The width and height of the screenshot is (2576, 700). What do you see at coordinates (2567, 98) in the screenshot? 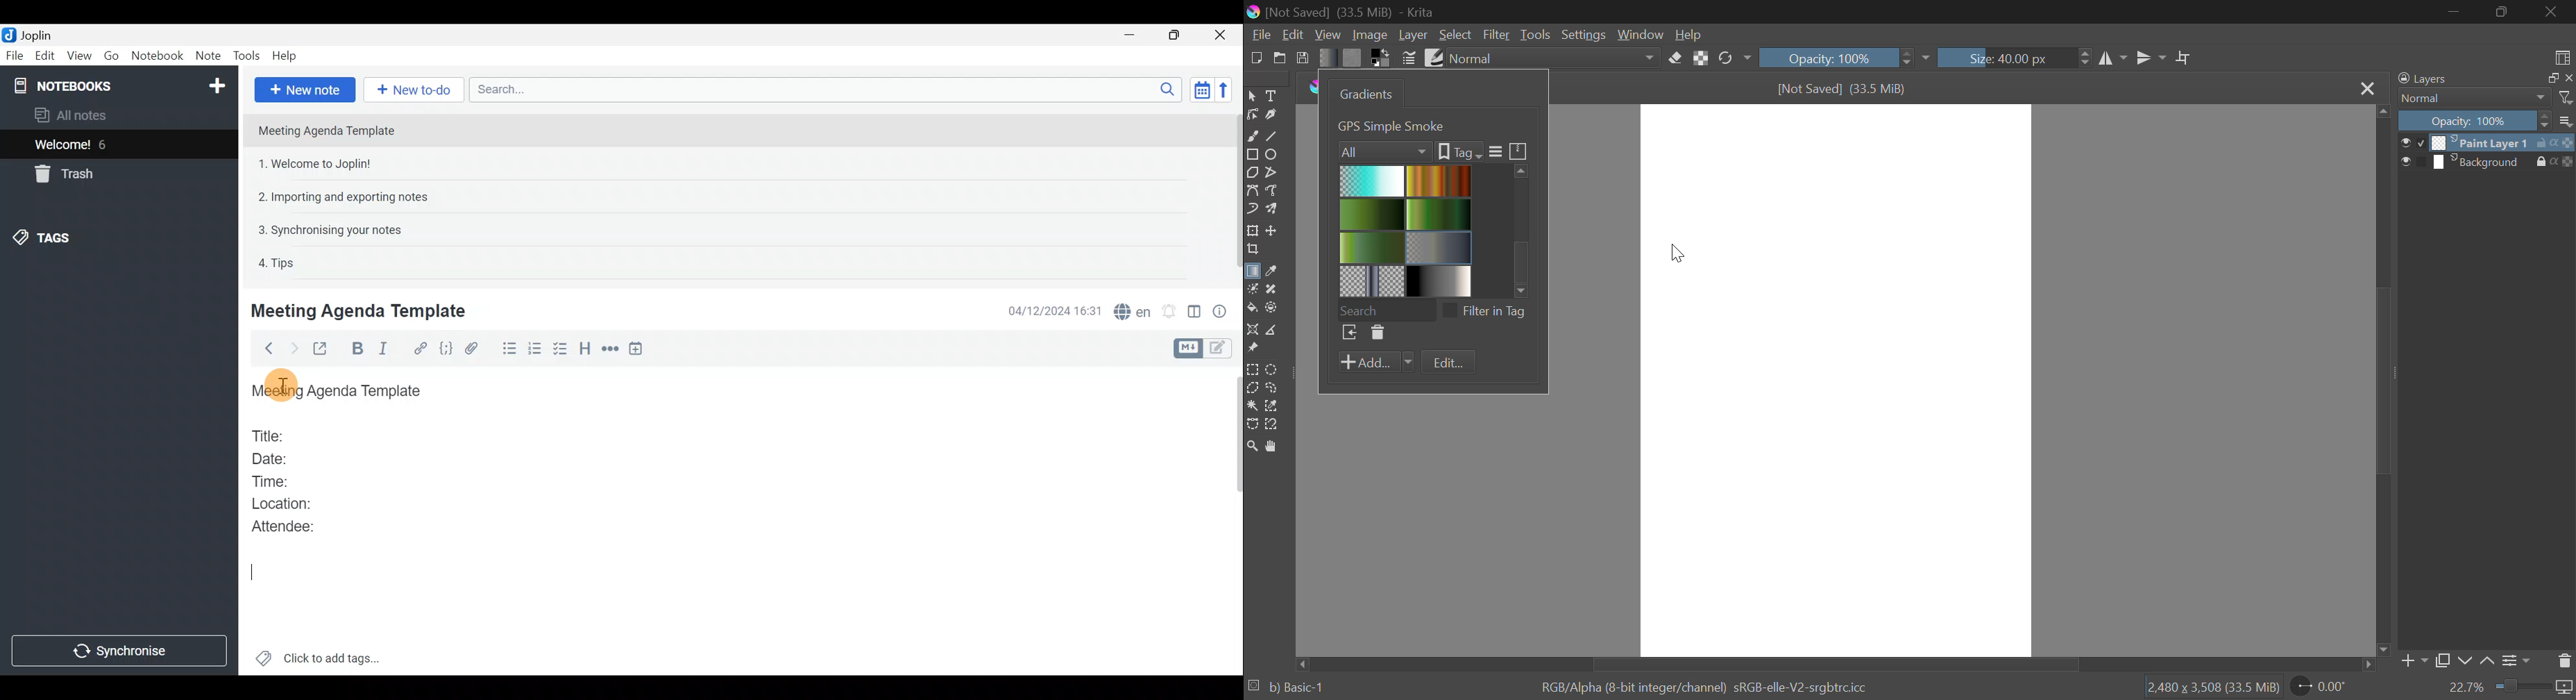
I see `filter` at bounding box center [2567, 98].